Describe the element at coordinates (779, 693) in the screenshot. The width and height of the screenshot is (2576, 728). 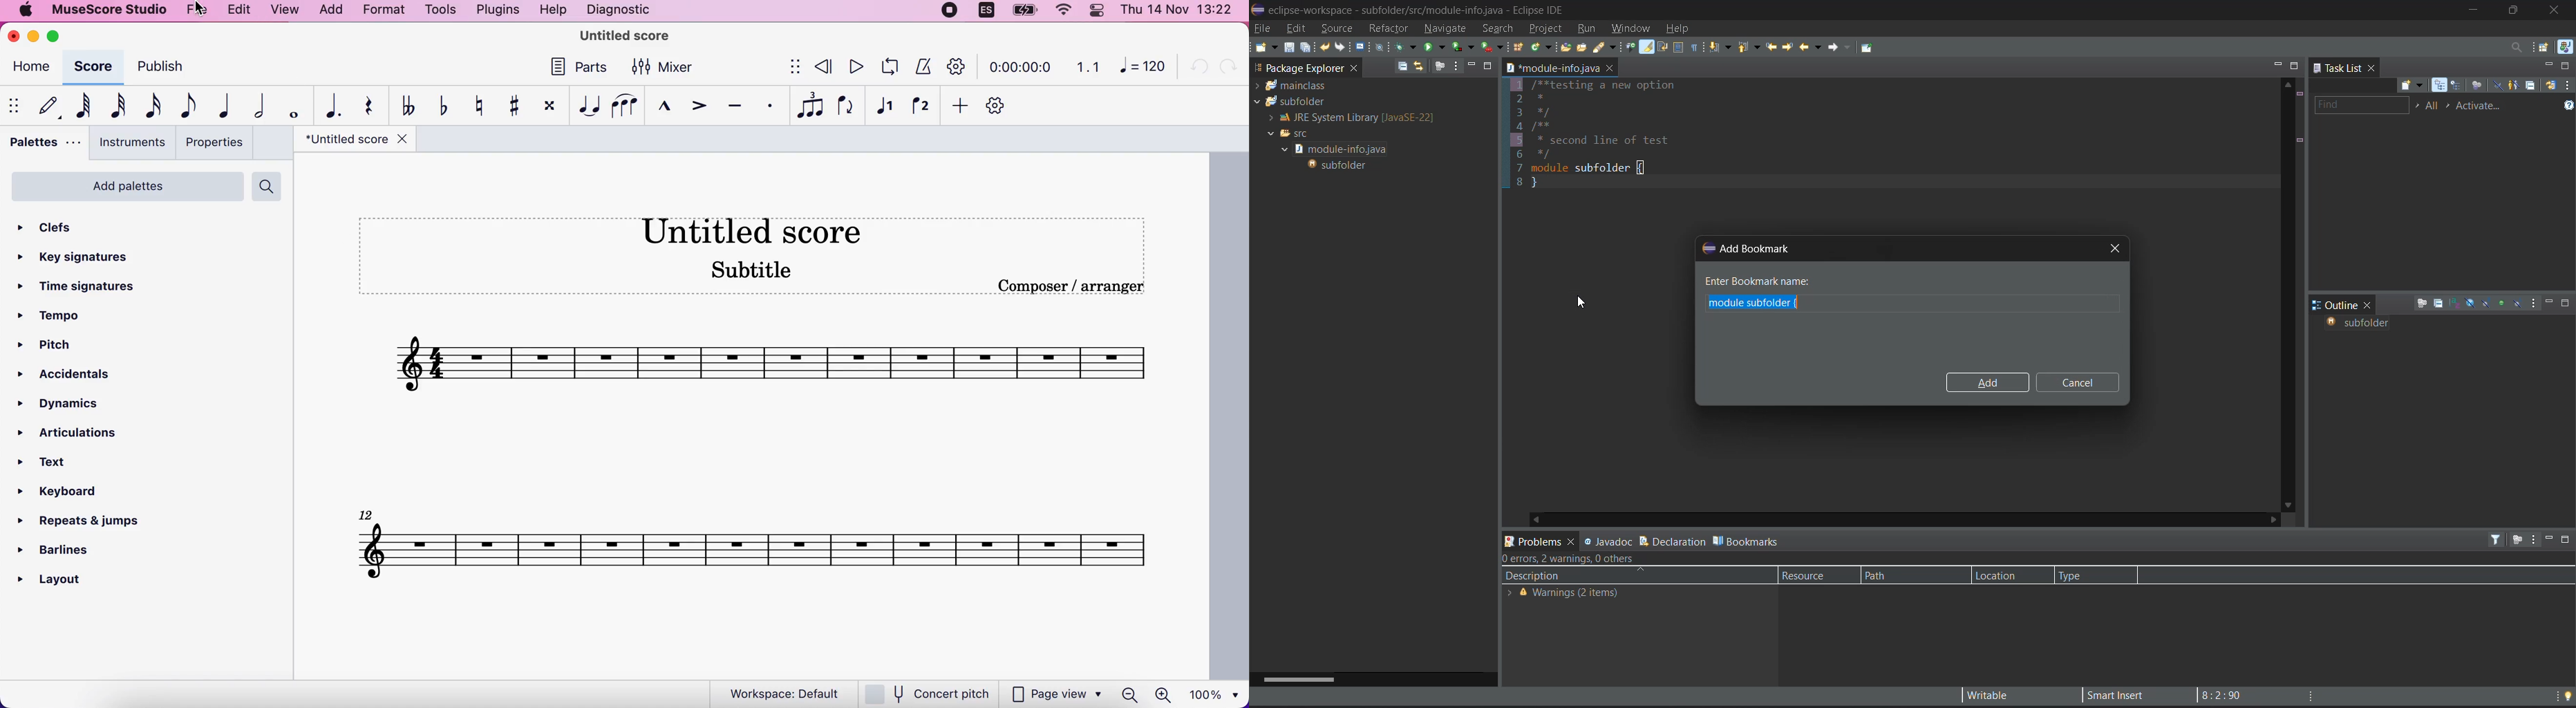
I see `workspace default` at that location.